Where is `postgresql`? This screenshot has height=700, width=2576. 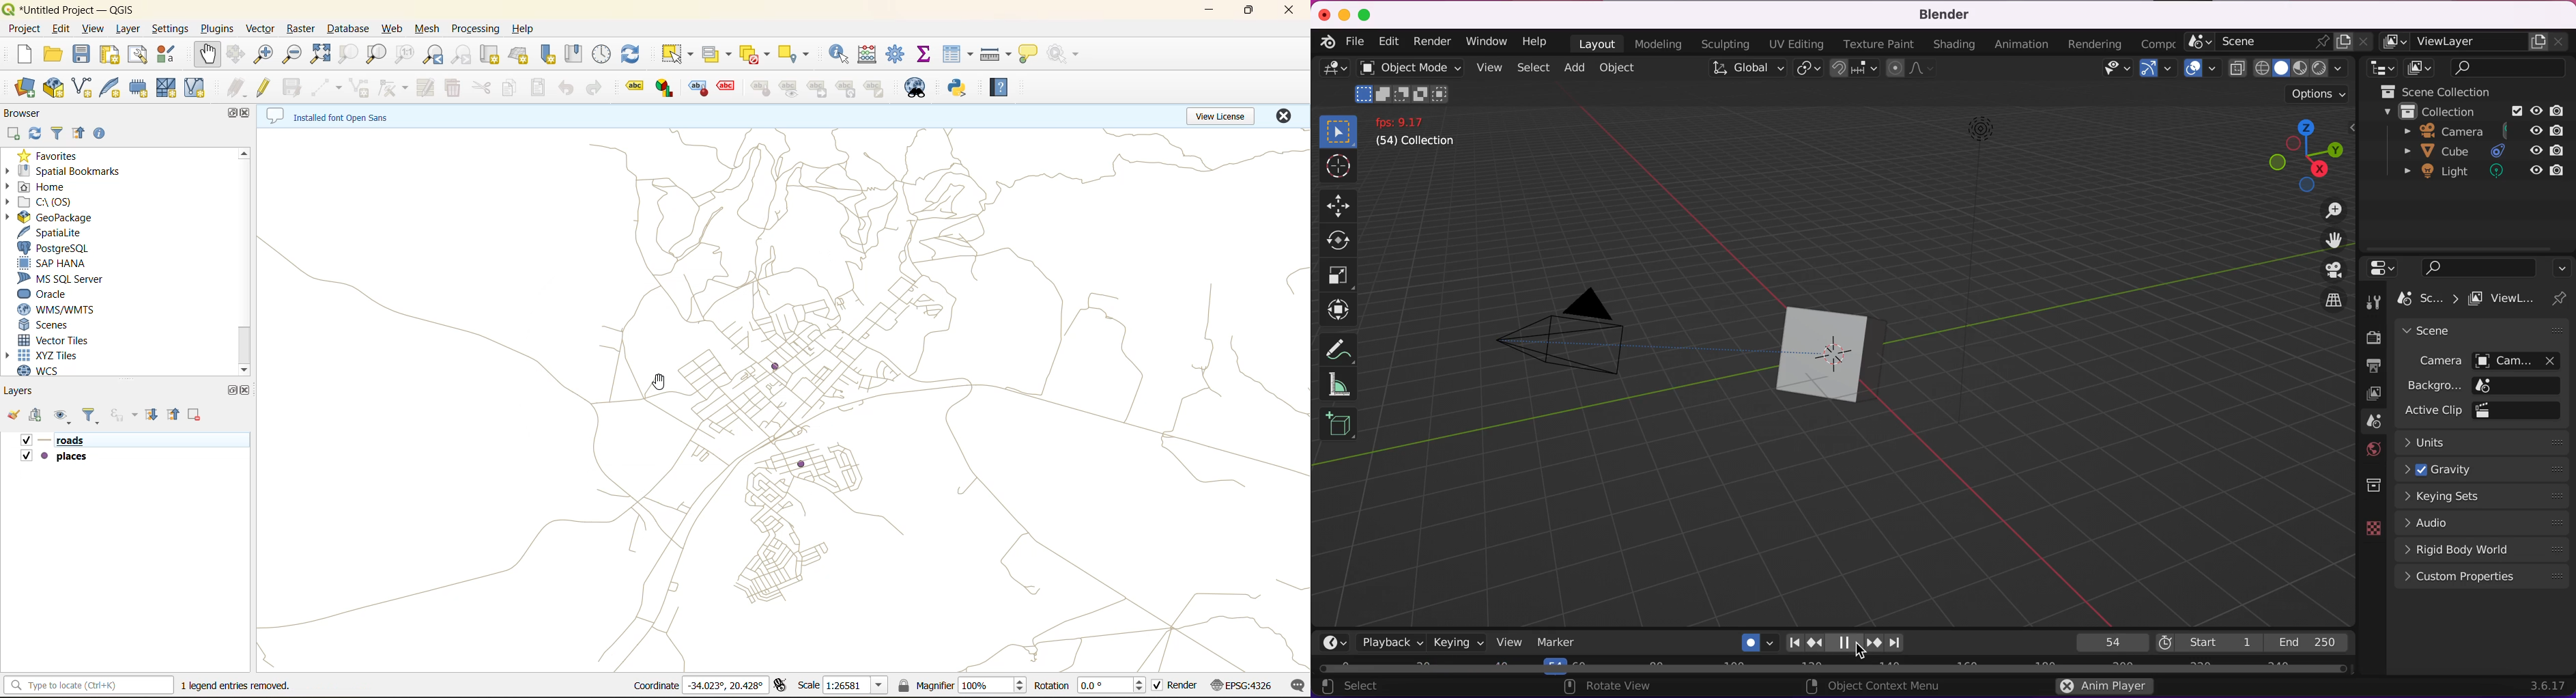 postgresql is located at coordinates (53, 250).